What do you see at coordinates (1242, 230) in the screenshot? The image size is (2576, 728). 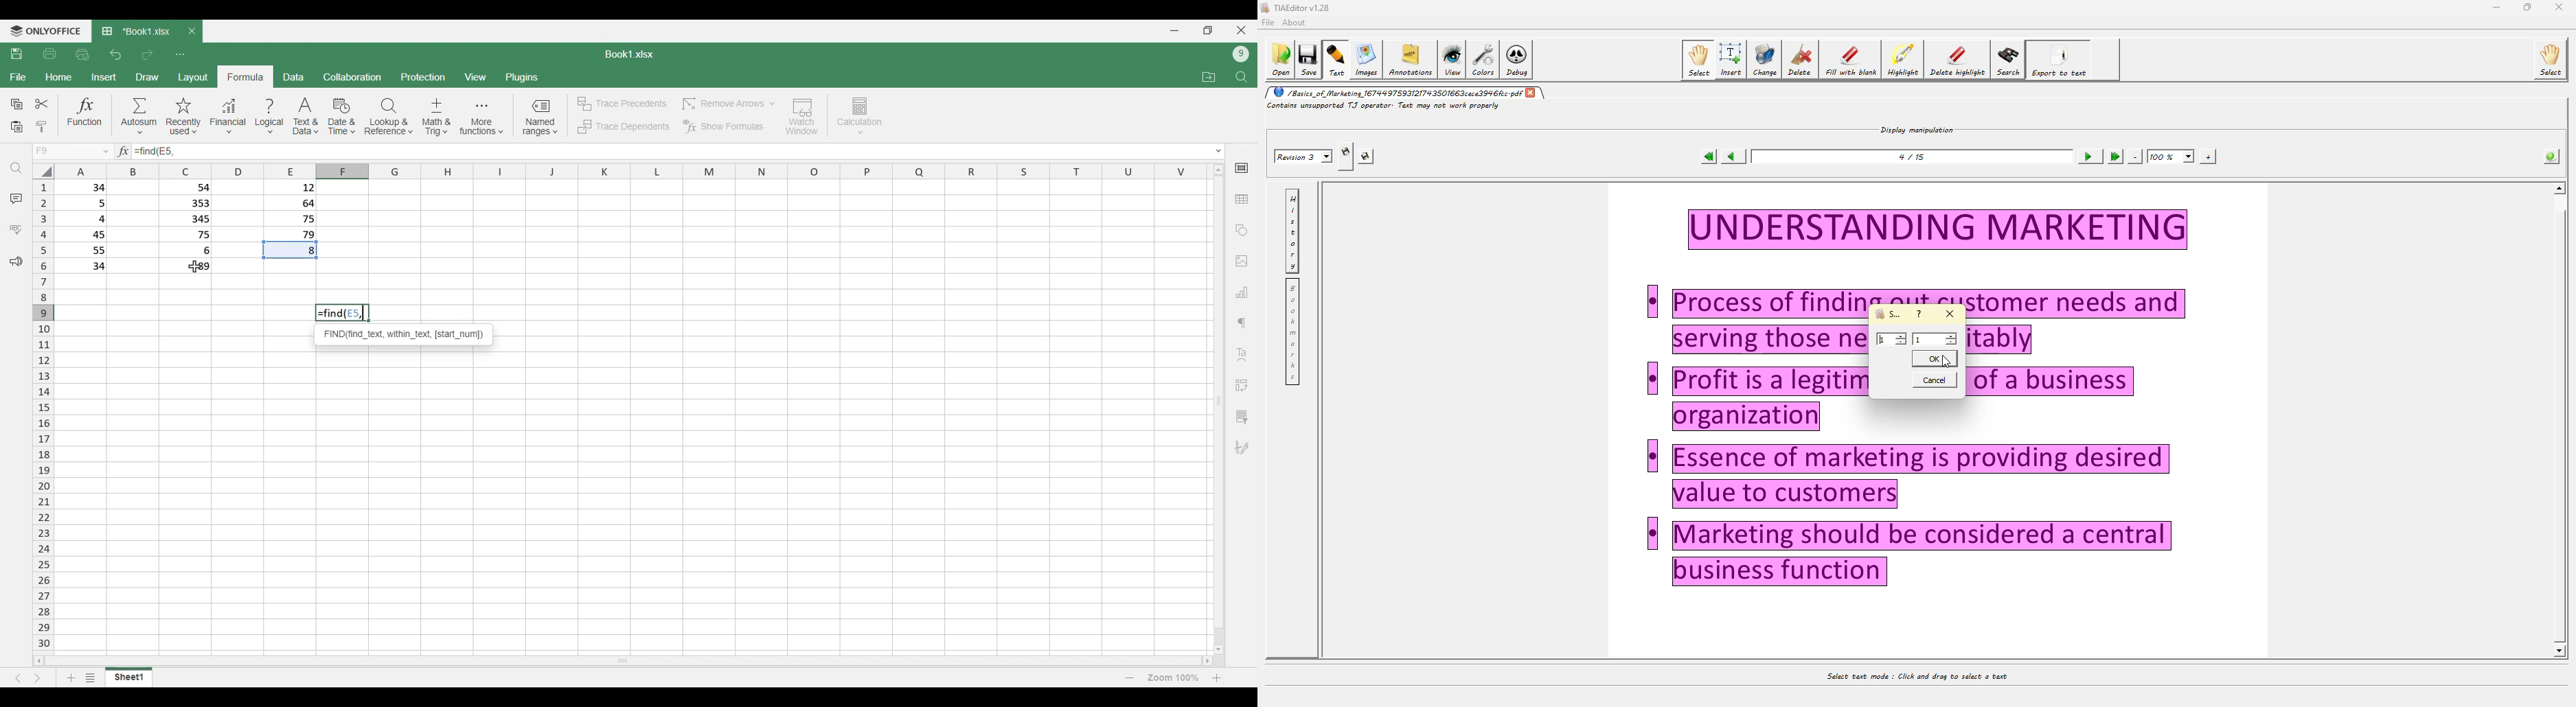 I see `Insert shapes` at bounding box center [1242, 230].